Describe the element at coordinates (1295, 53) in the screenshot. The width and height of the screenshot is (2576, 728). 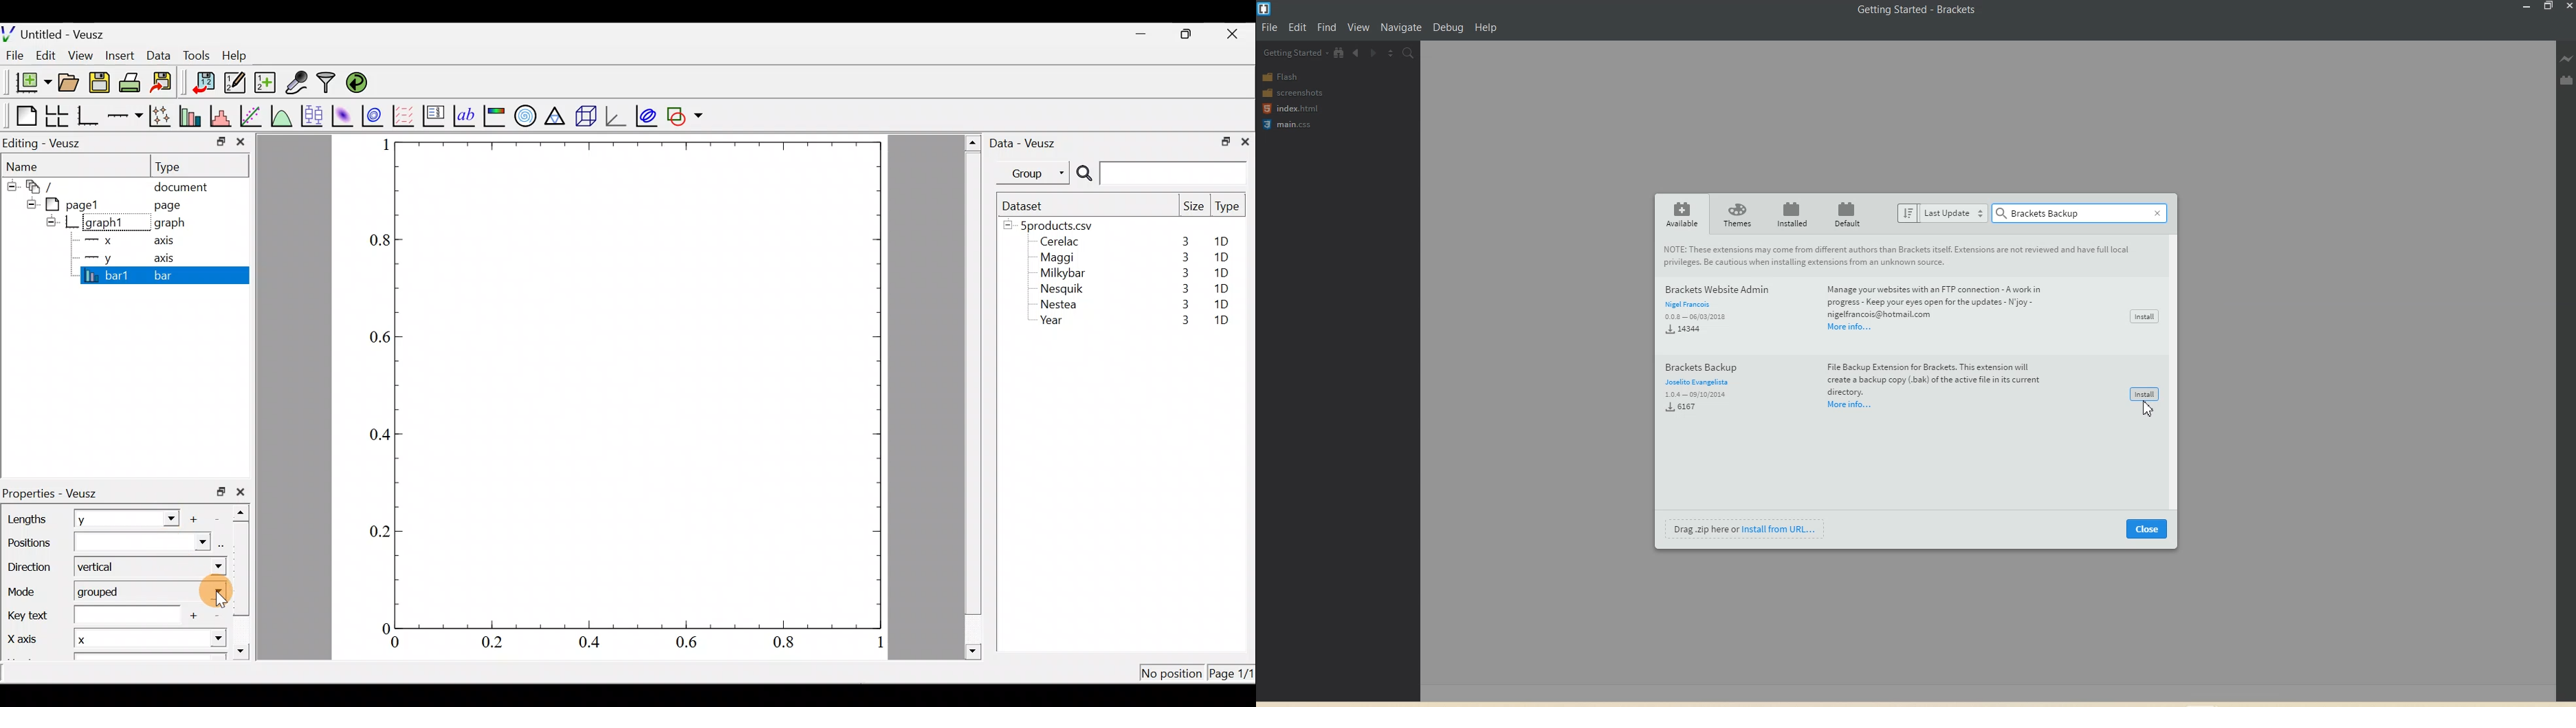
I see `Getting Started` at that location.